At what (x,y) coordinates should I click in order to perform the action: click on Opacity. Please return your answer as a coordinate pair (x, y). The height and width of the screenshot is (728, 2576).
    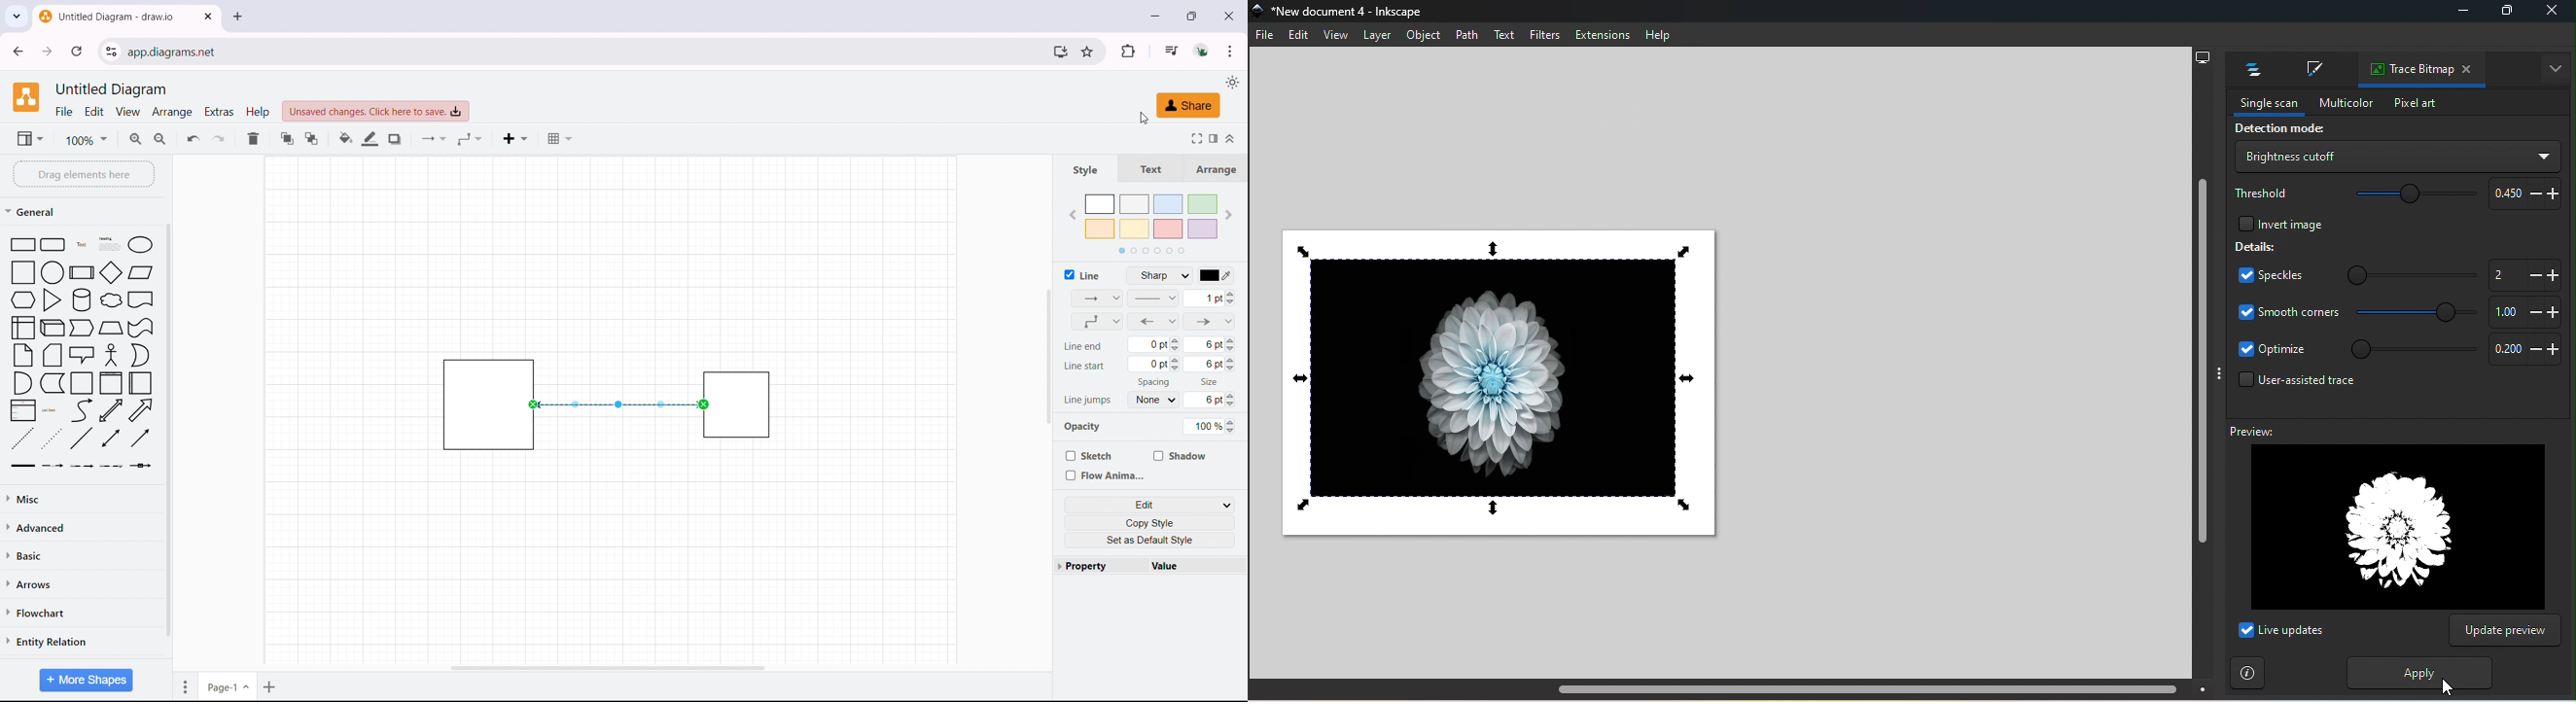
    Looking at the image, I should click on (1082, 427).